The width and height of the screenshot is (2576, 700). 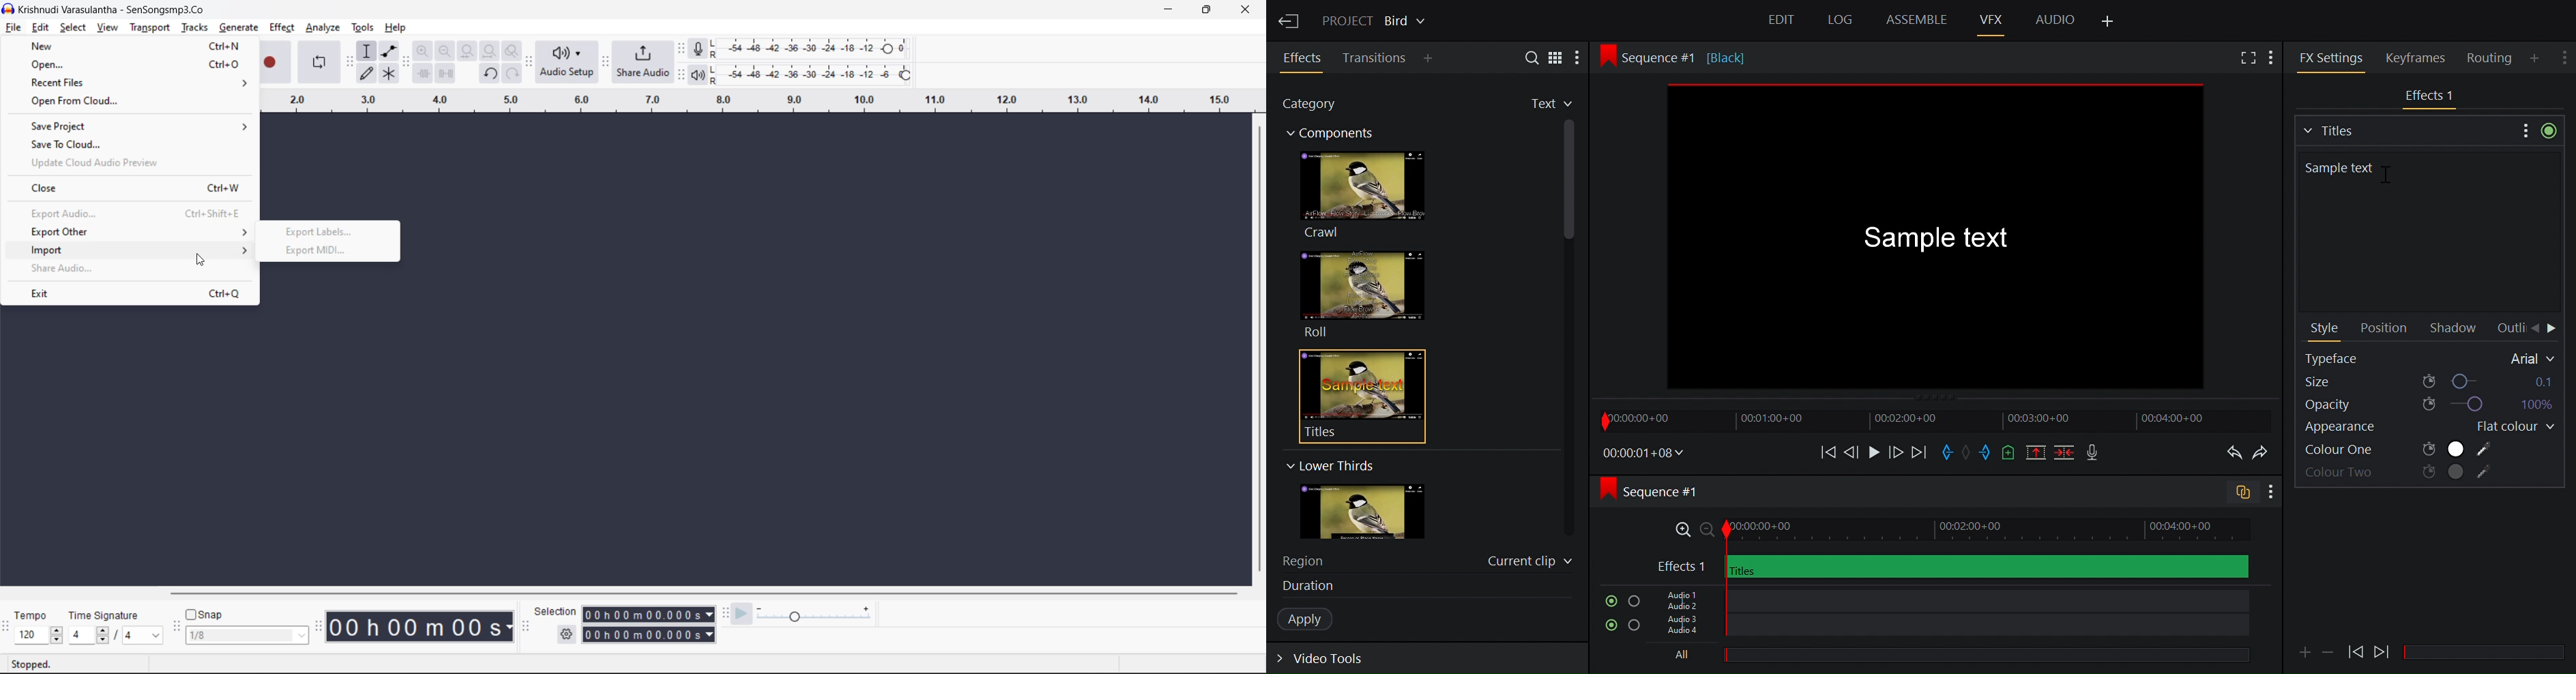 What do you see at coordinates (2246, 59) in the screenshot?
I see `Full screen` at bounding box center [2246, 59].